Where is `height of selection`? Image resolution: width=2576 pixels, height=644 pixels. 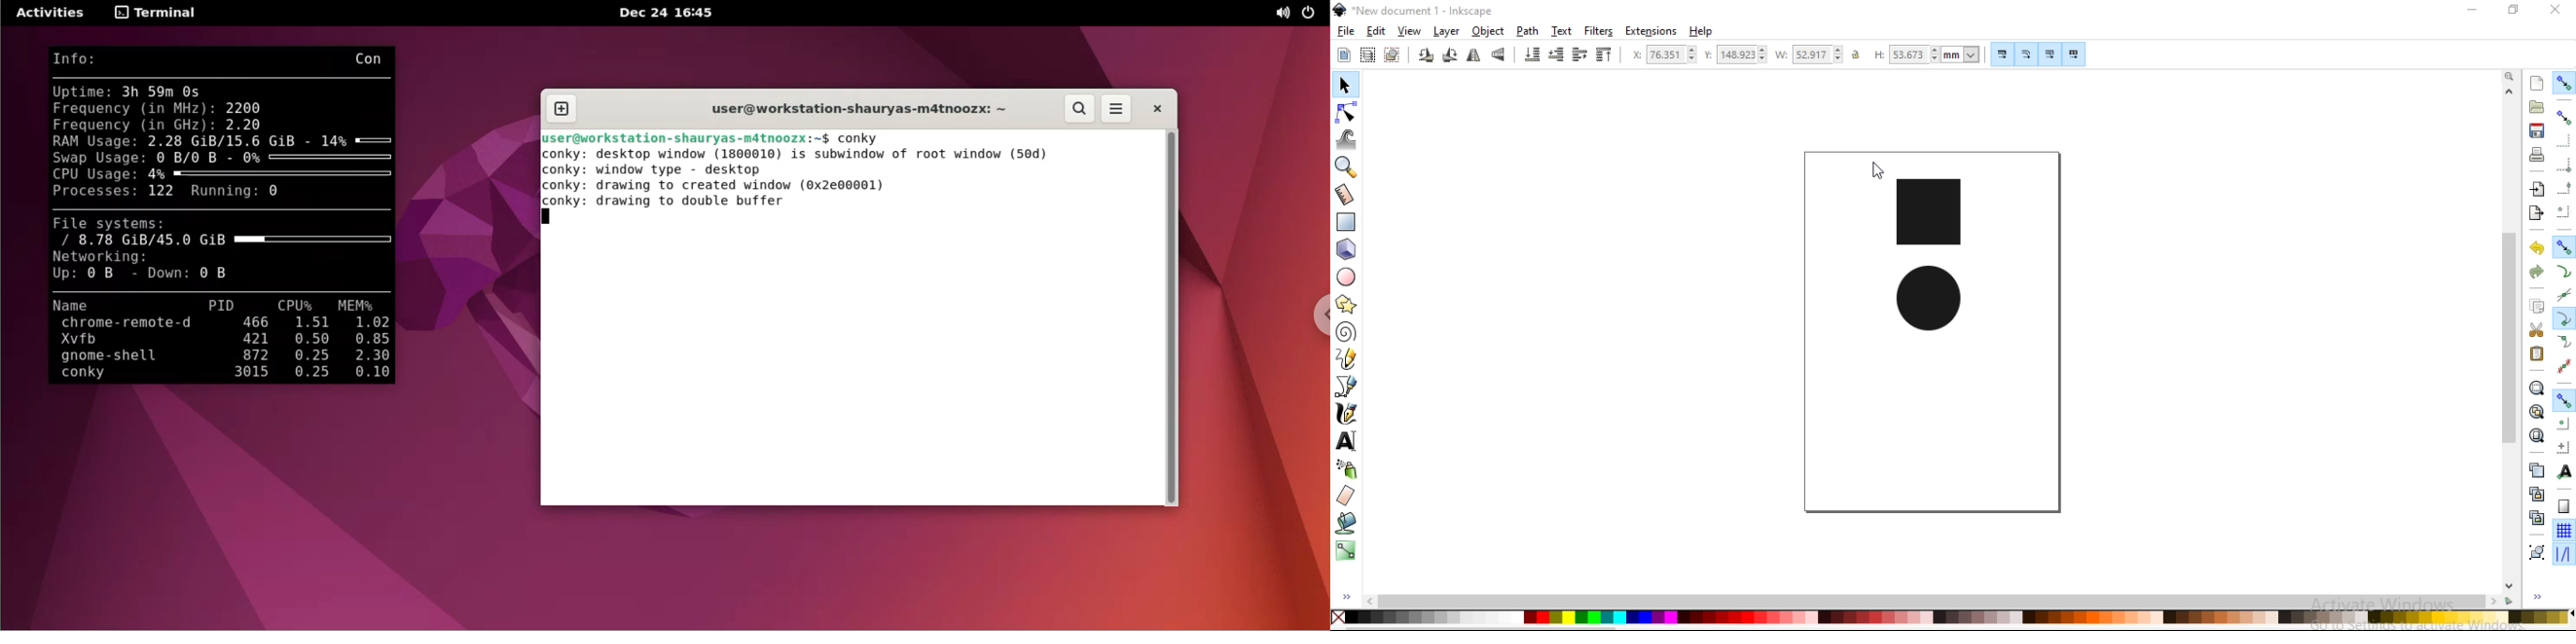
height of selection is located at coordinates (1925, 53).